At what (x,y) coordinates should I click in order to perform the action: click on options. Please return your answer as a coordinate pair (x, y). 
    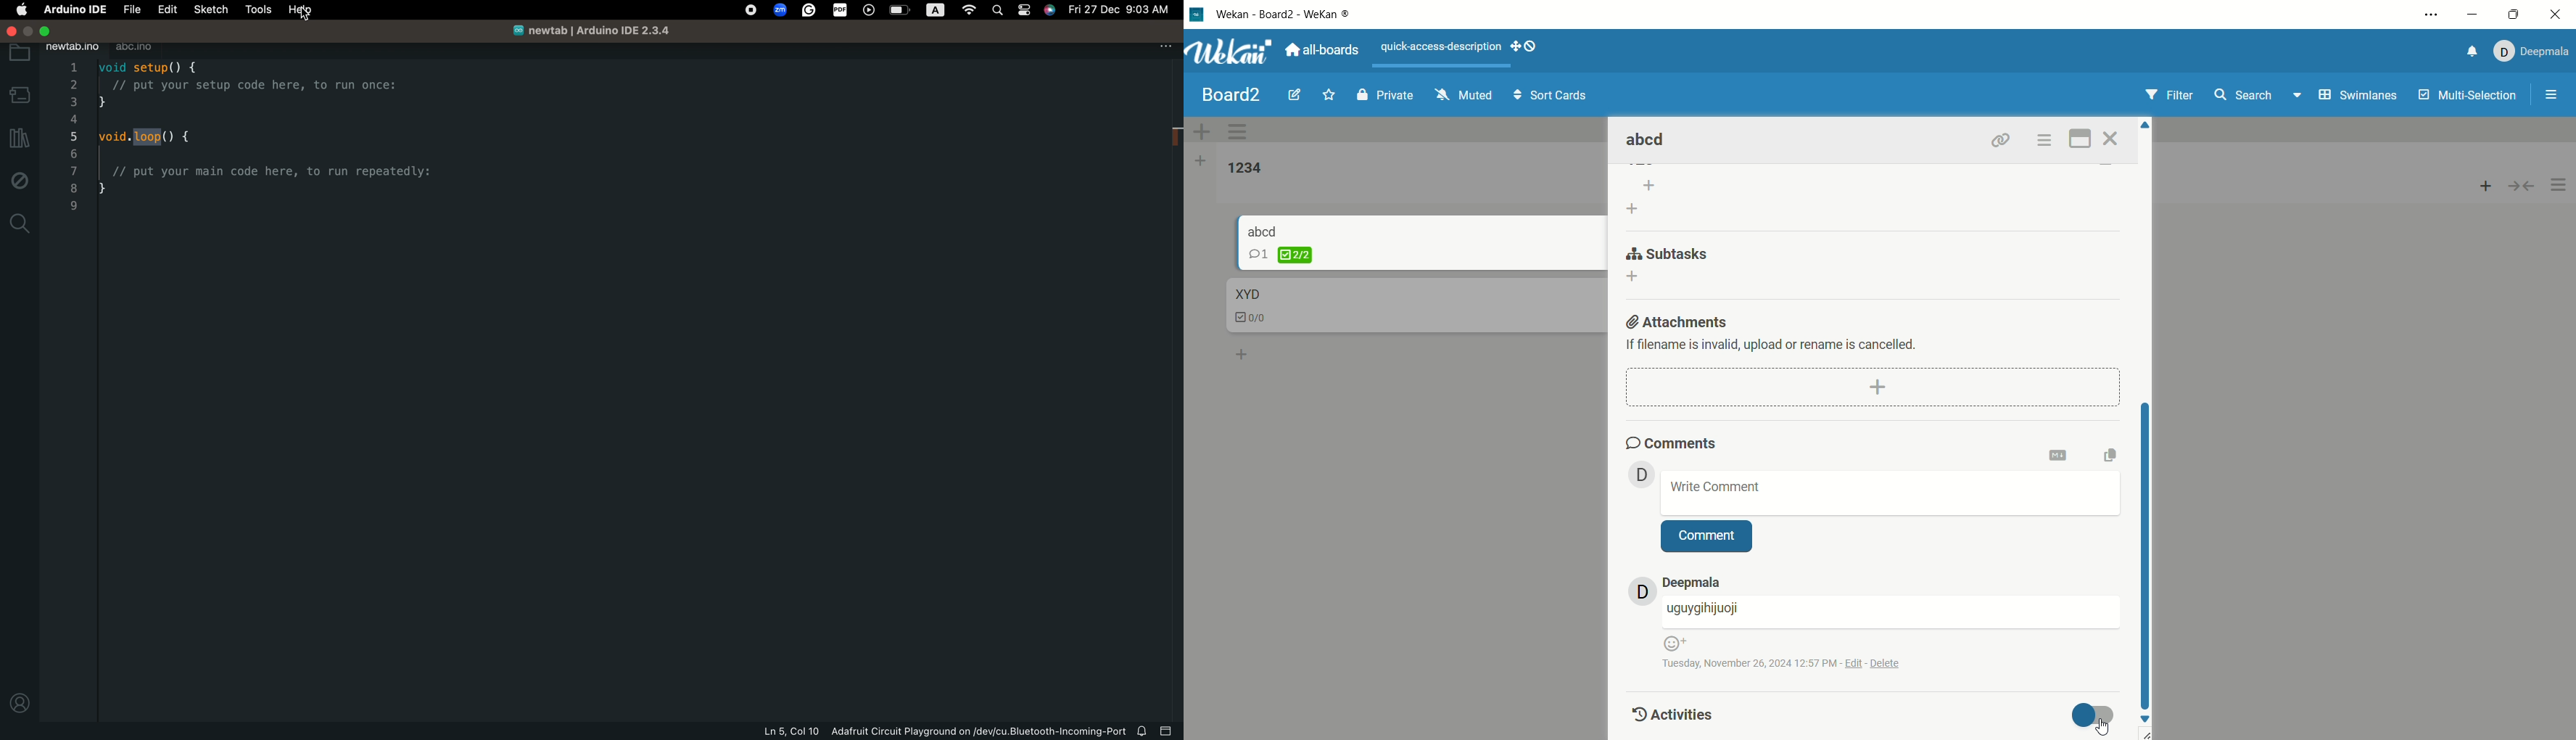
    Looking at the image, I should click on (2553, 96).